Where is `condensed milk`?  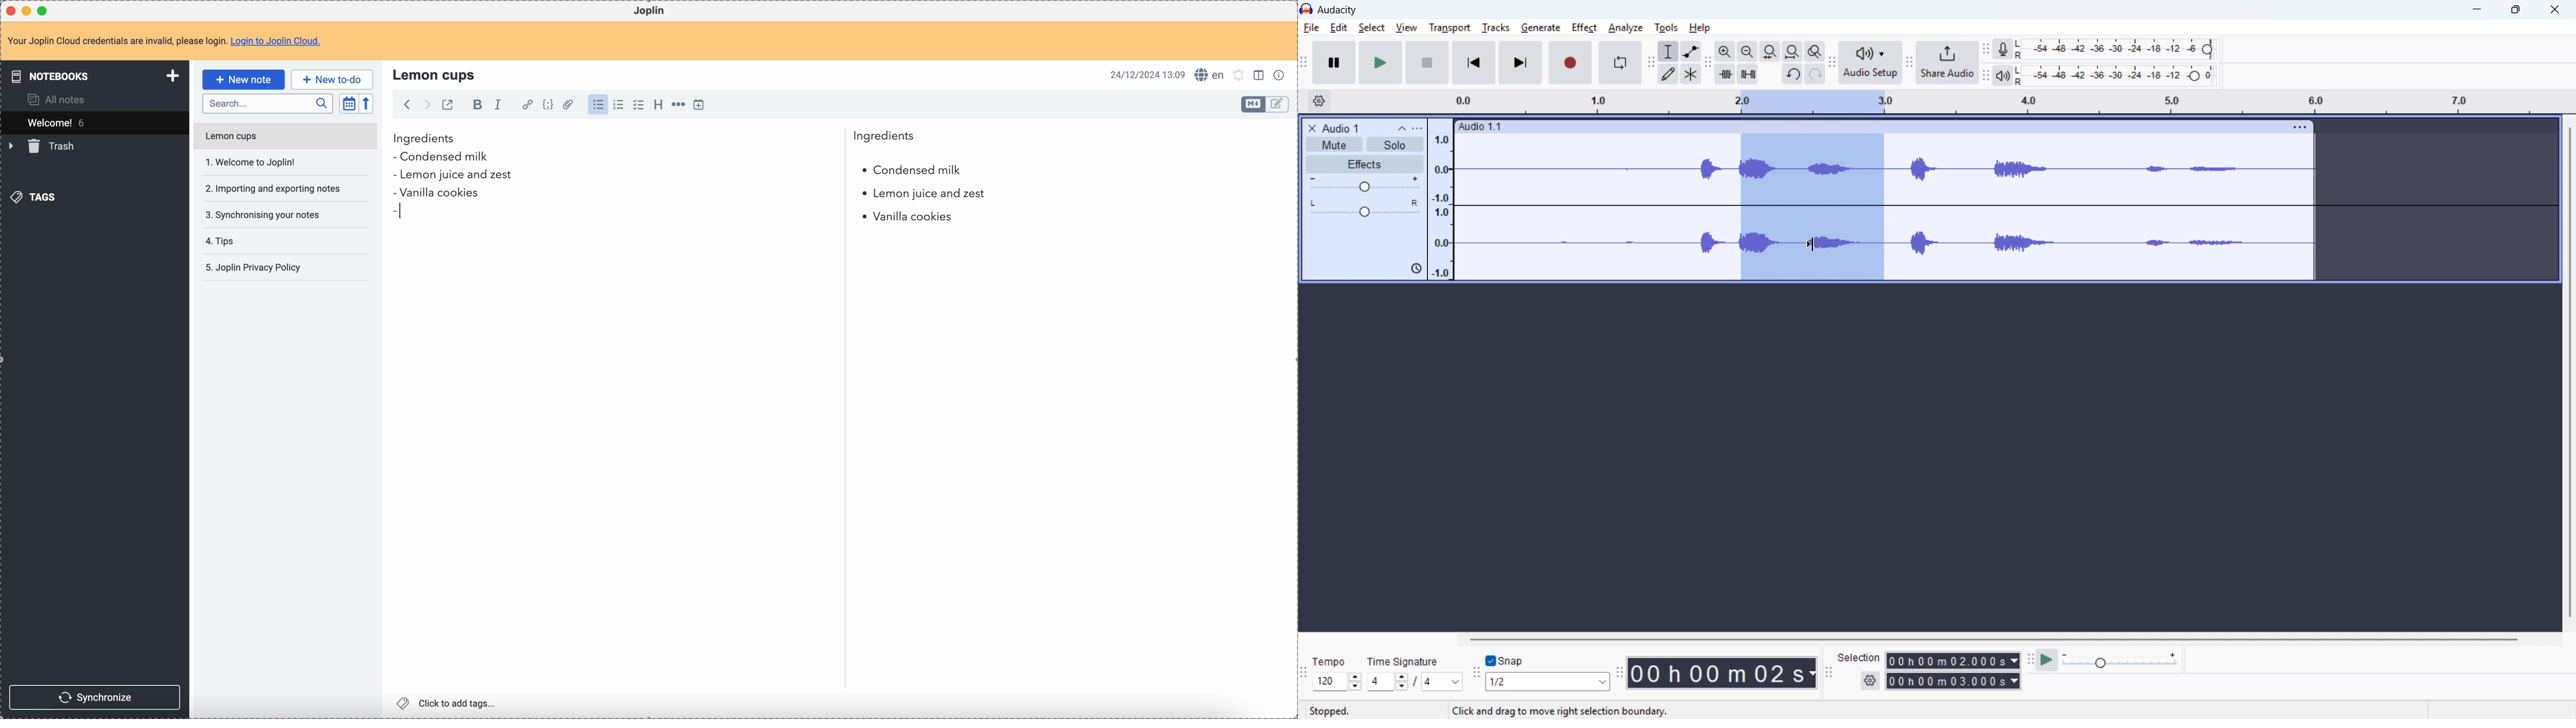
condensed milk is located at coordinates (445, 157).